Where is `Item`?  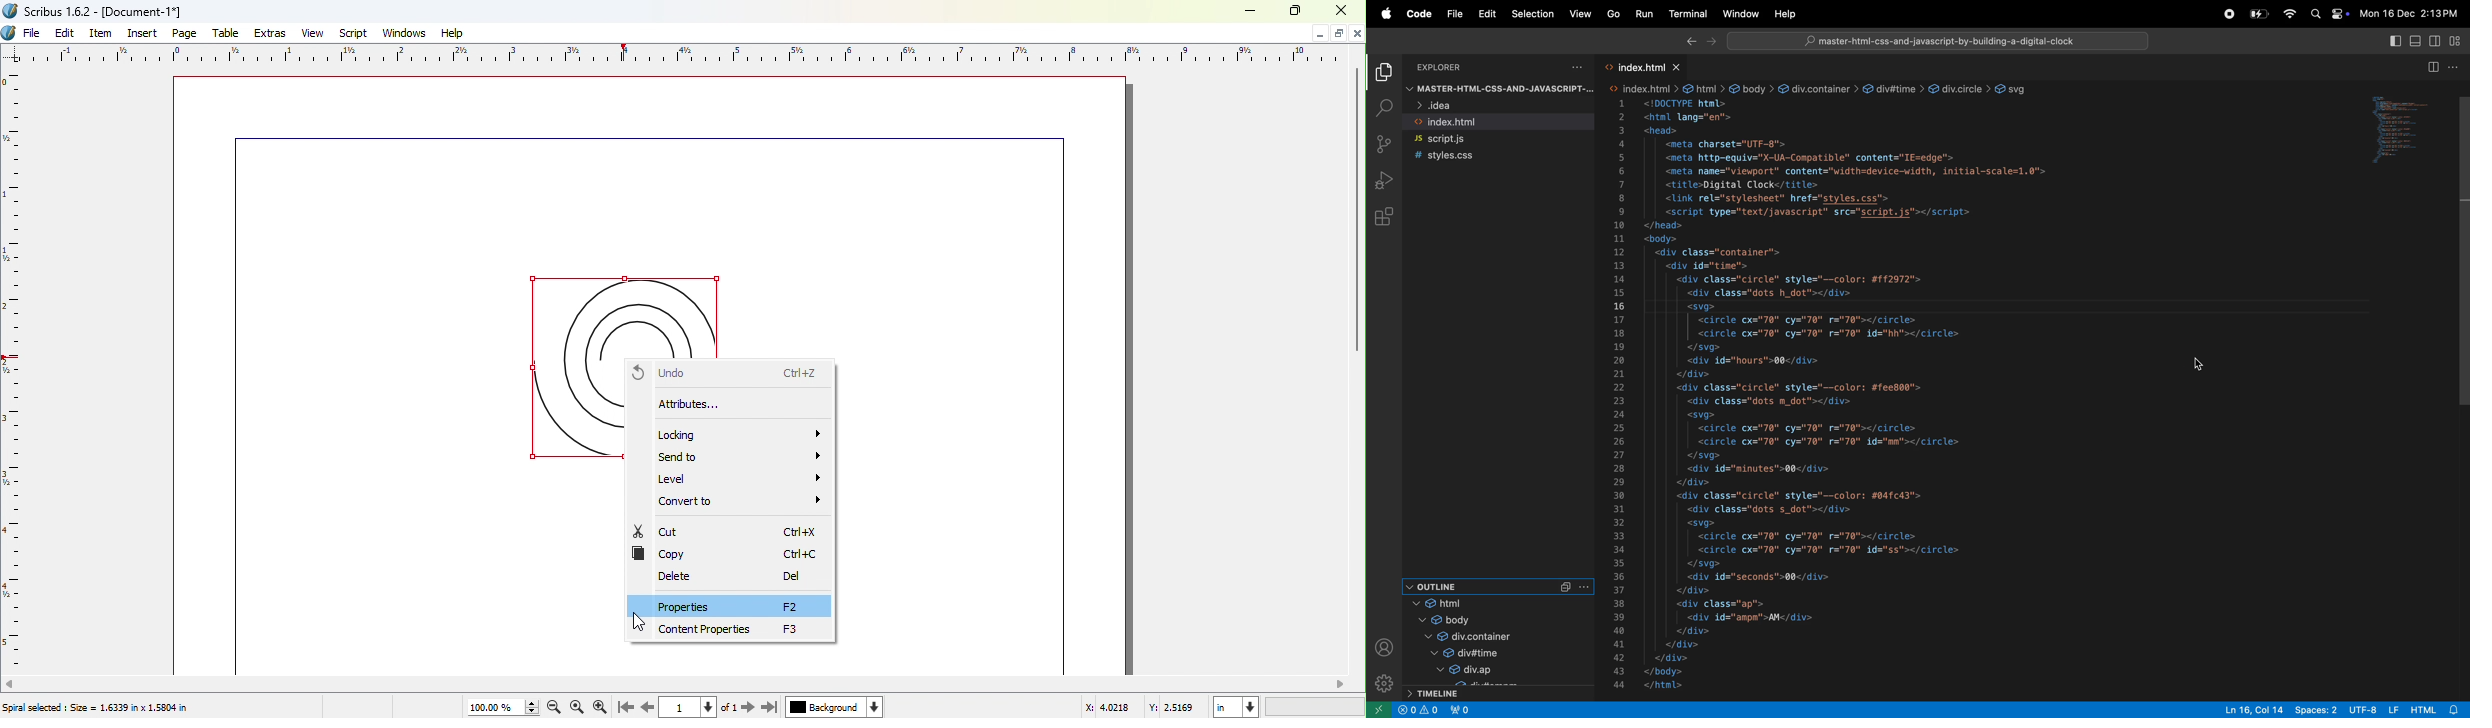 Item is located at coordinates (101, 33).